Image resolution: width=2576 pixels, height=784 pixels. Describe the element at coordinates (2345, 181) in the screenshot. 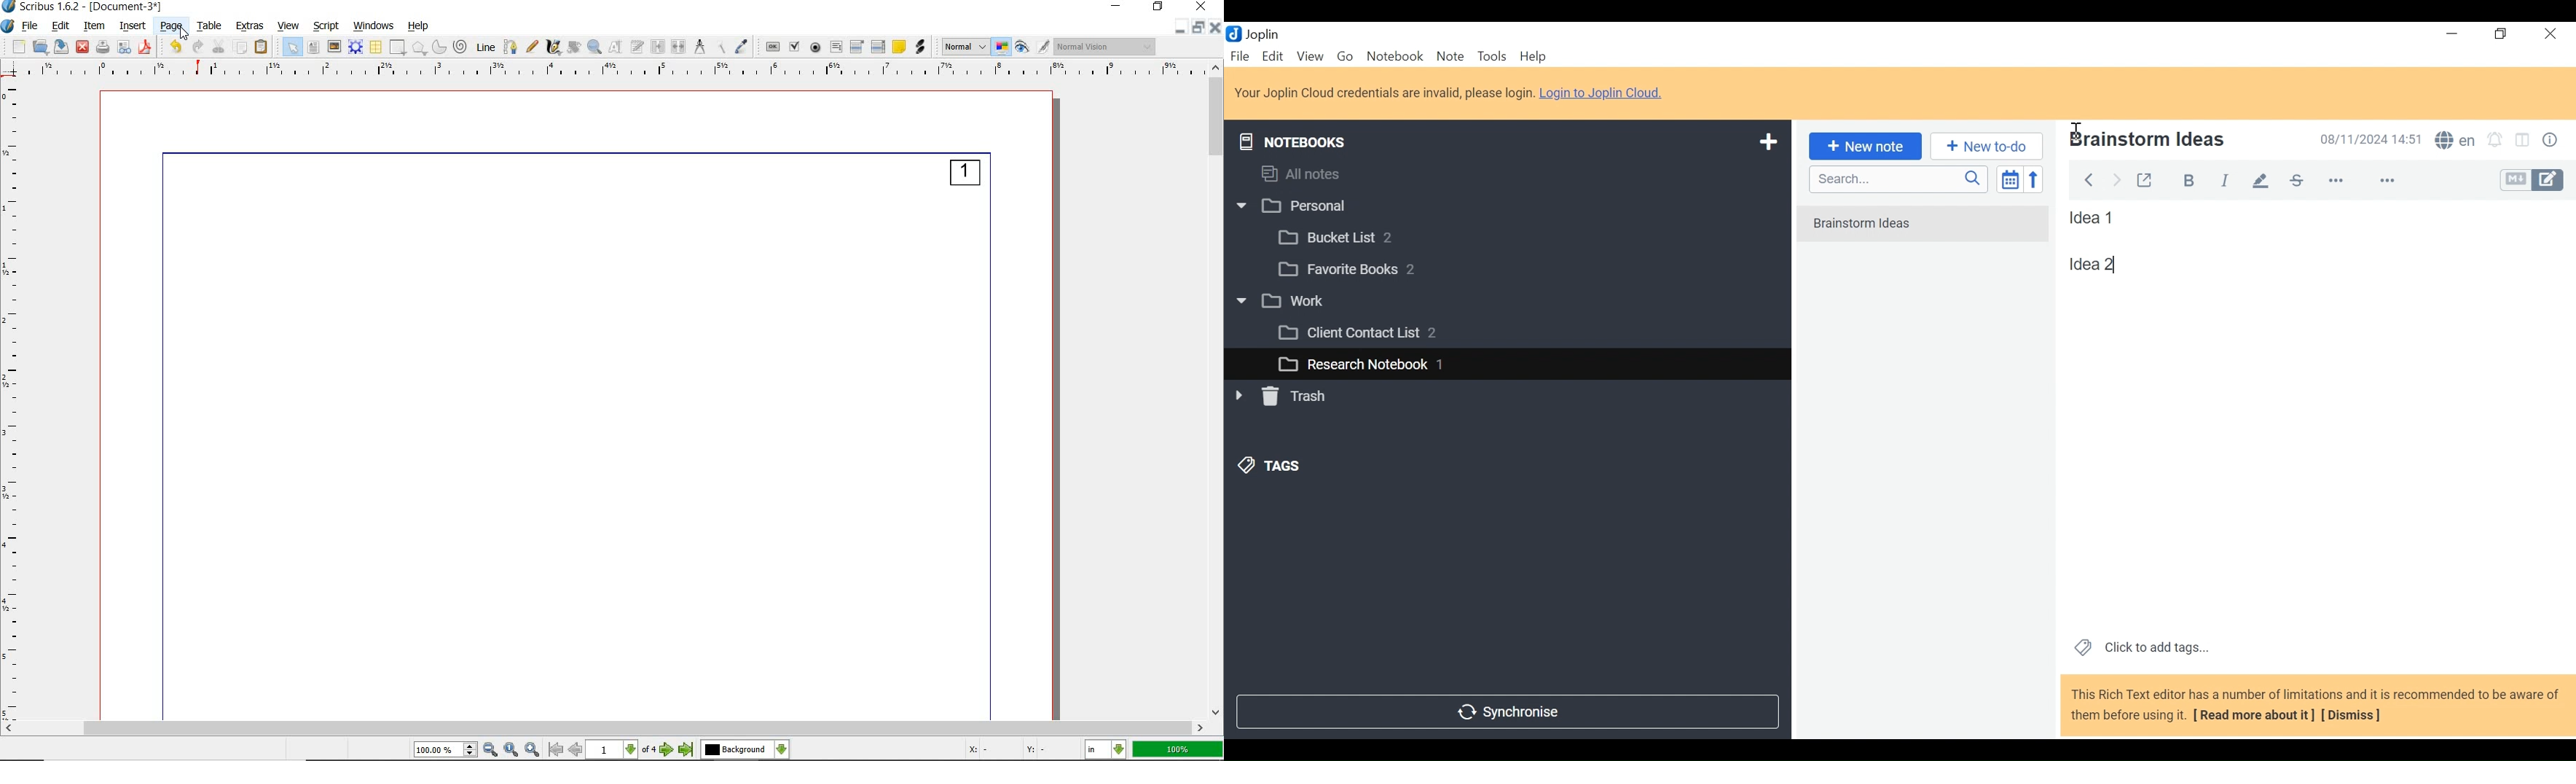

I see `more options` at that location.